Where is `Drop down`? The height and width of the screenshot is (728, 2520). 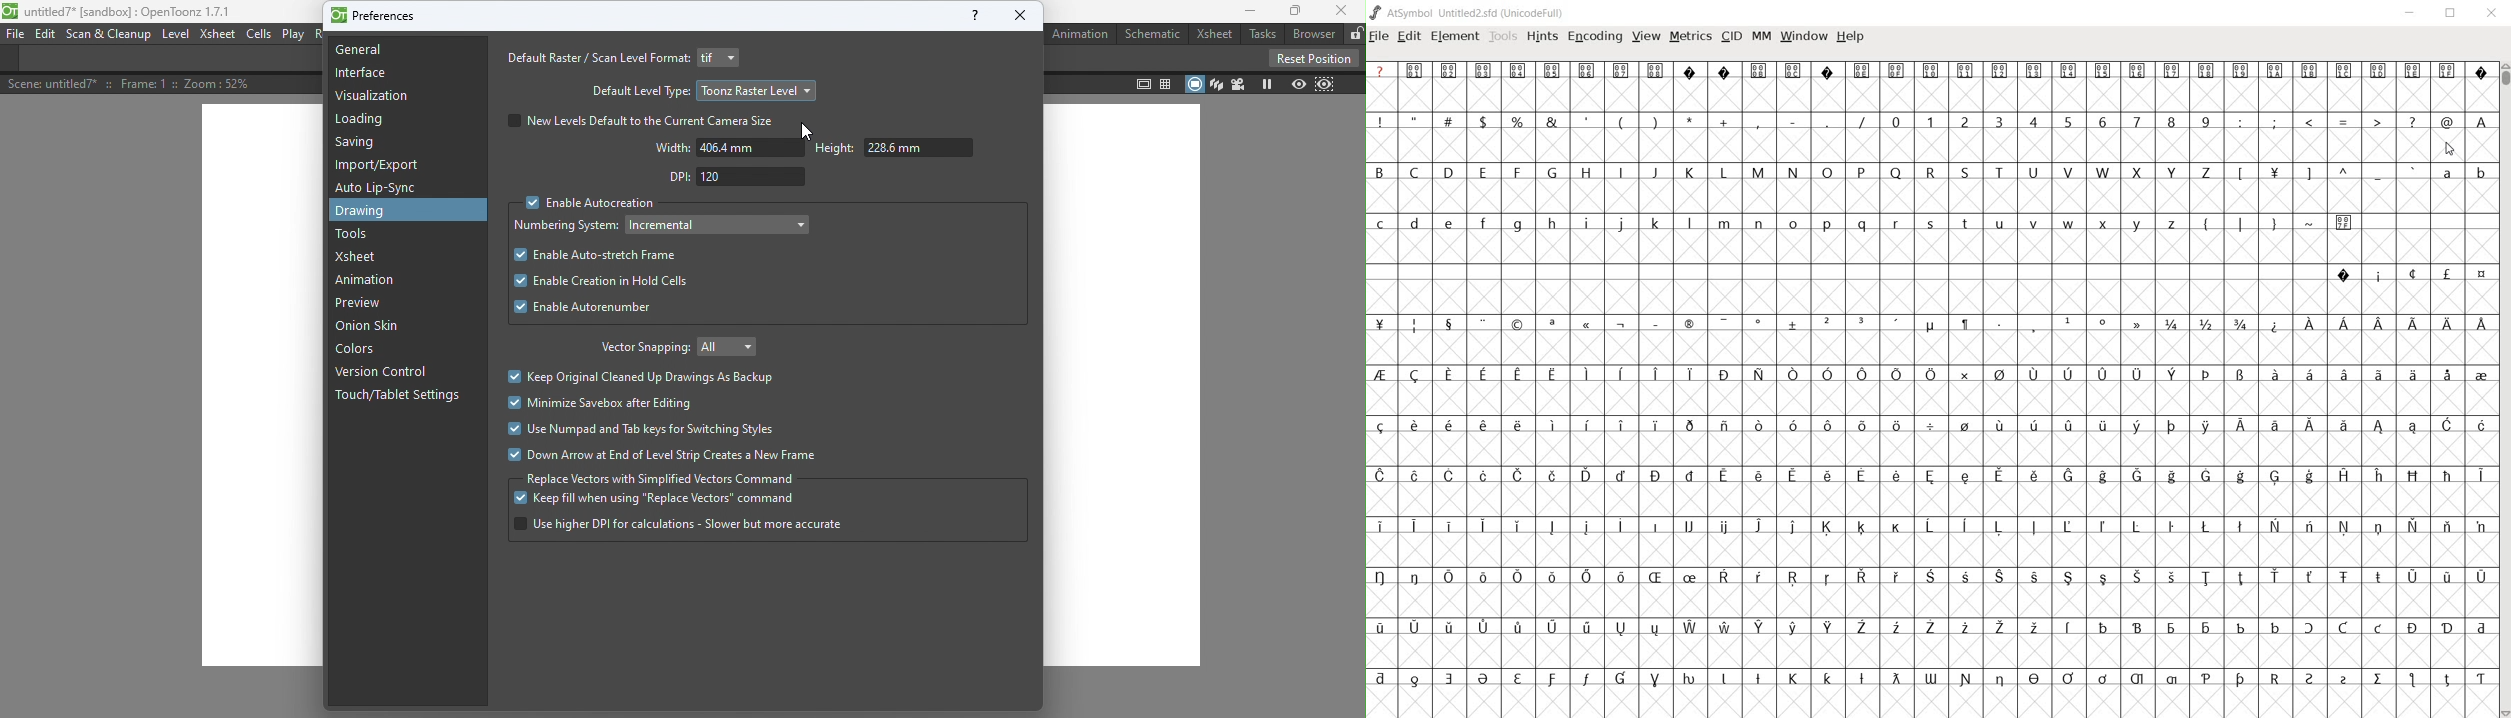 Drop down is located at coordinates (718, 223).